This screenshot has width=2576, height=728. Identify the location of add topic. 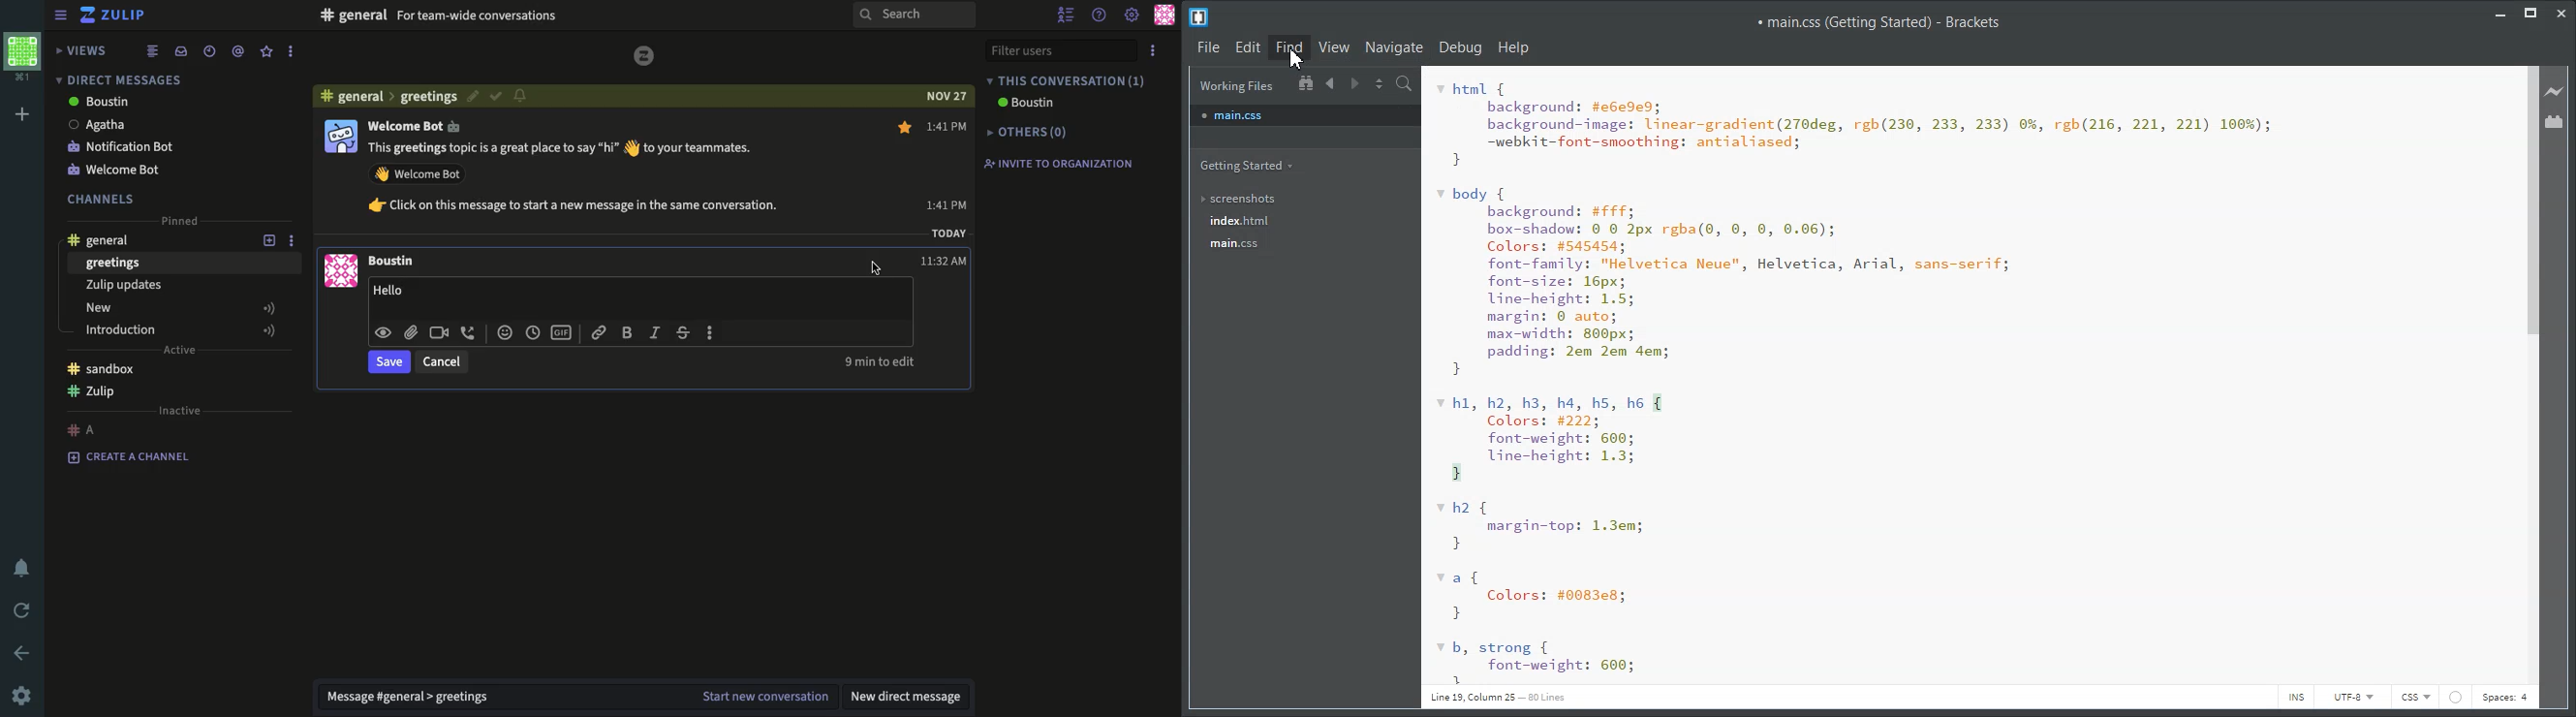
(260, 239).